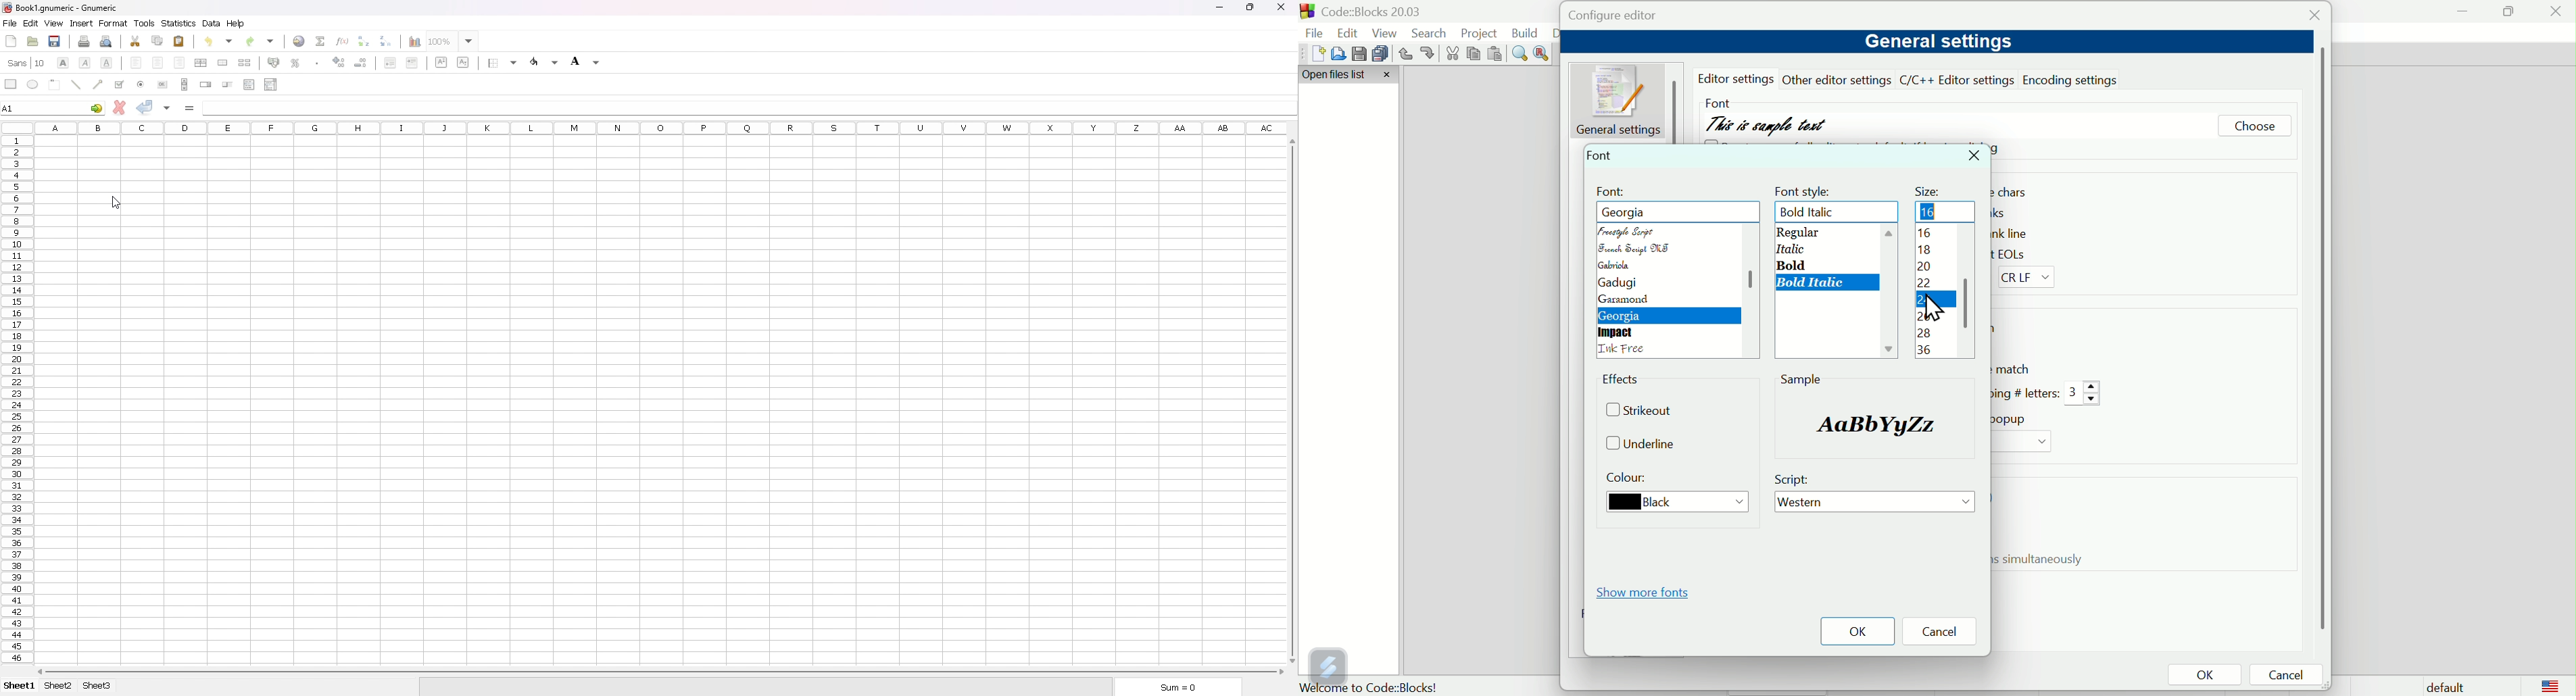 The width and height of the screenshot is (2576, 700). What do you see at coordinates (1315, 34) in the screenshot?
I see `file` at bounding box center [1315, 34].